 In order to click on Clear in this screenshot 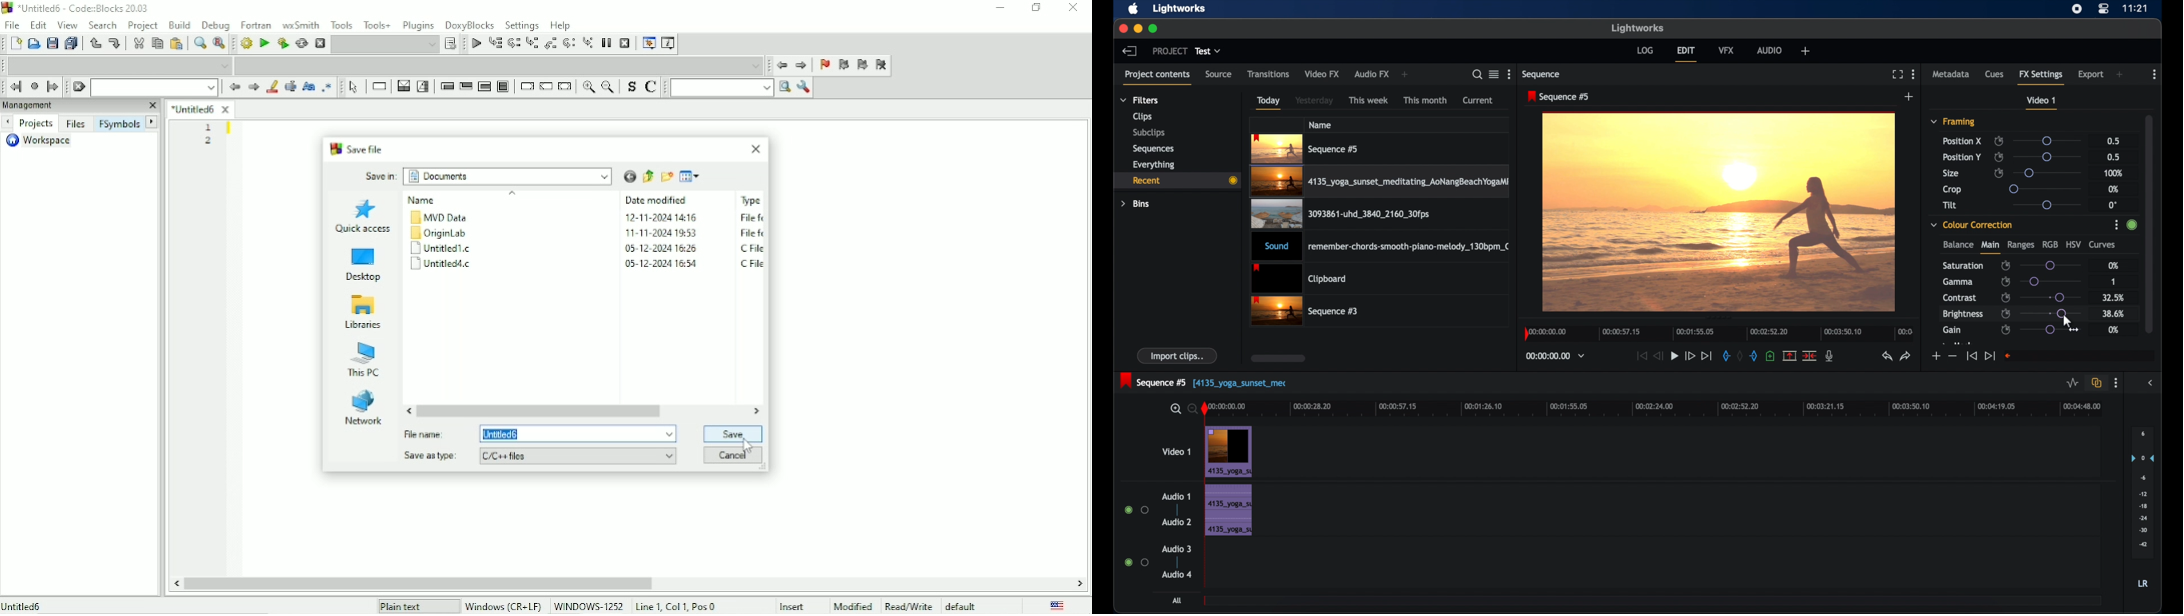, I will do `click(79, 87)`.